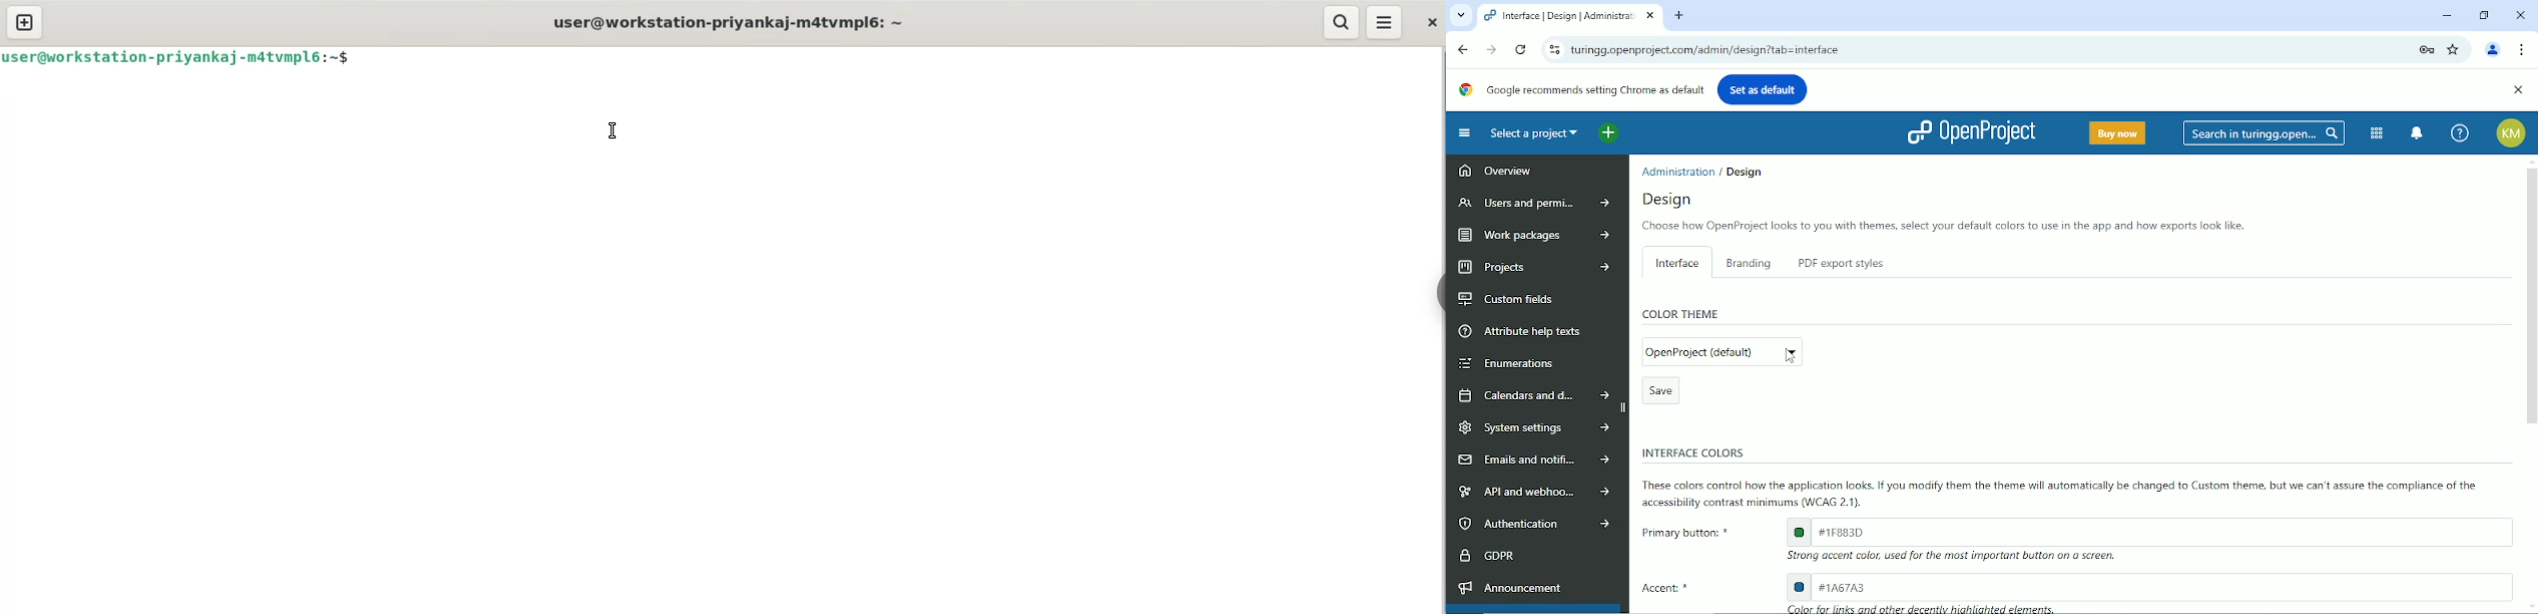 Image resolution: width=2548 pixels, height=616 pixels. What do you see at coordinates (1923, 608) in the screenshot?
I see `color for links and other directly highlighted elements` at bounding box center [1923, 608].